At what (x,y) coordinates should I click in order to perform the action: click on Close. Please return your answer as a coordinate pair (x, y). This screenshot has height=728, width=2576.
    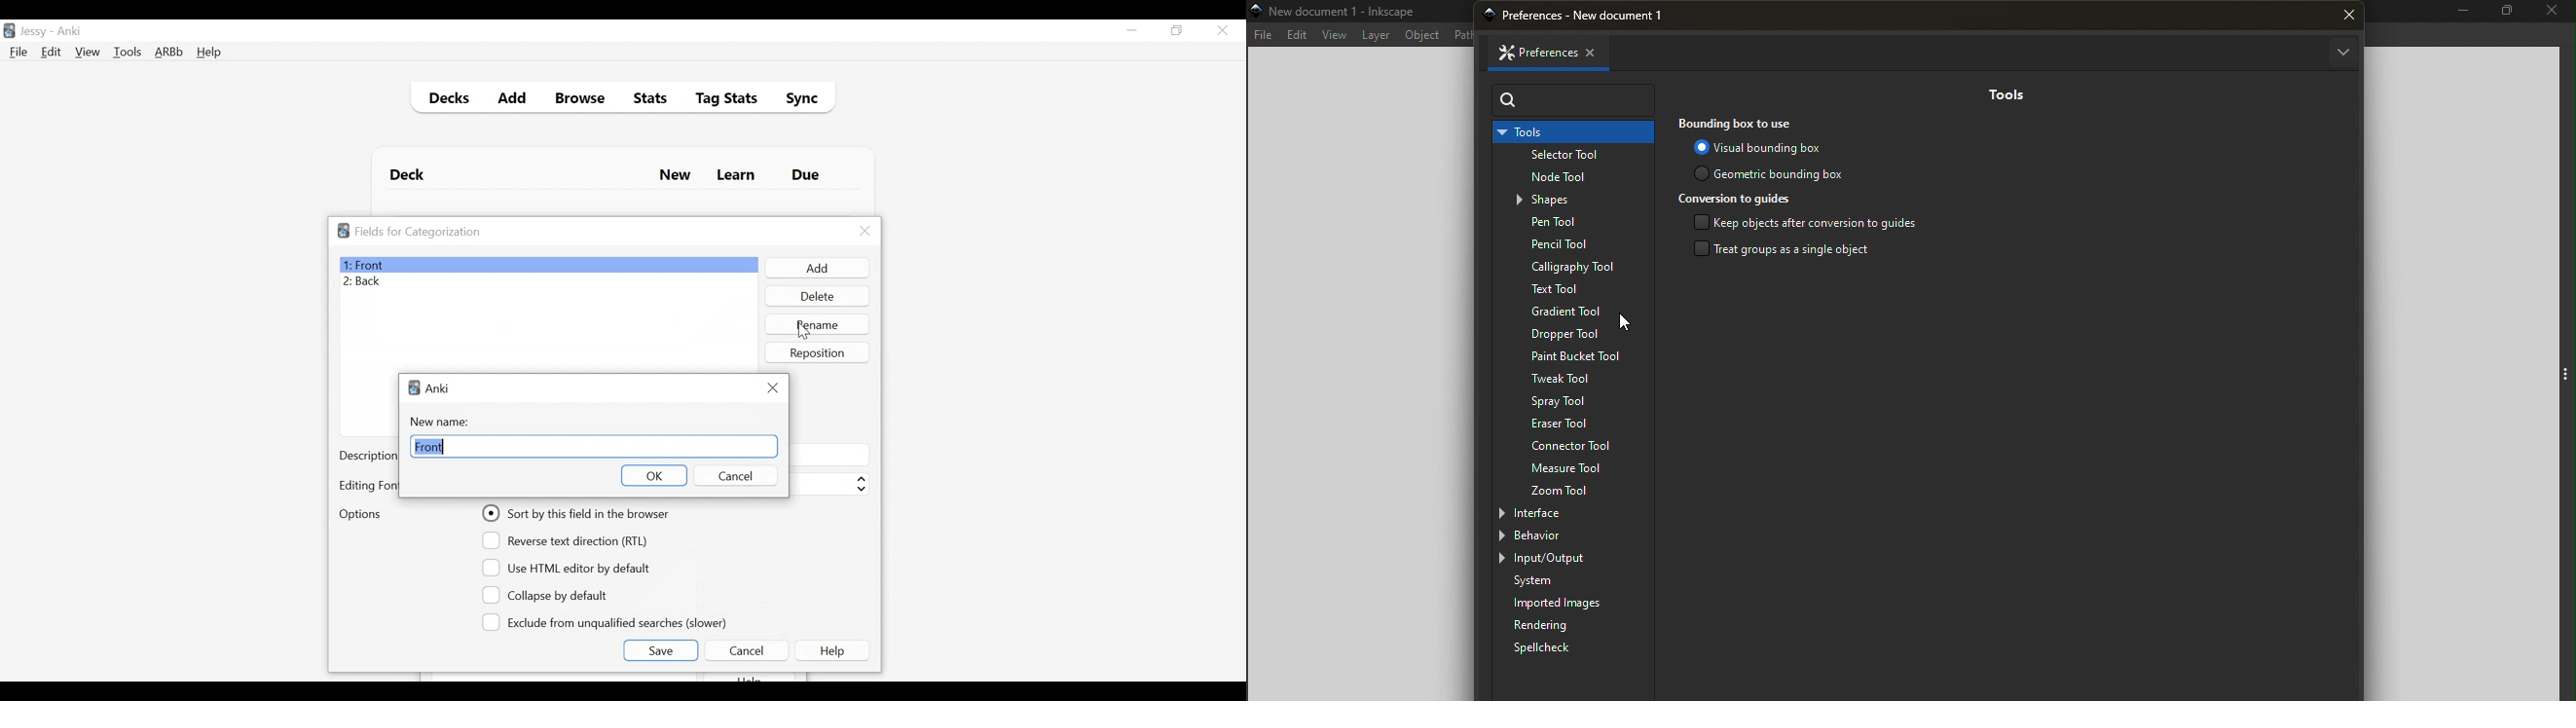
    Looking at the image, I should click on (865, 231).